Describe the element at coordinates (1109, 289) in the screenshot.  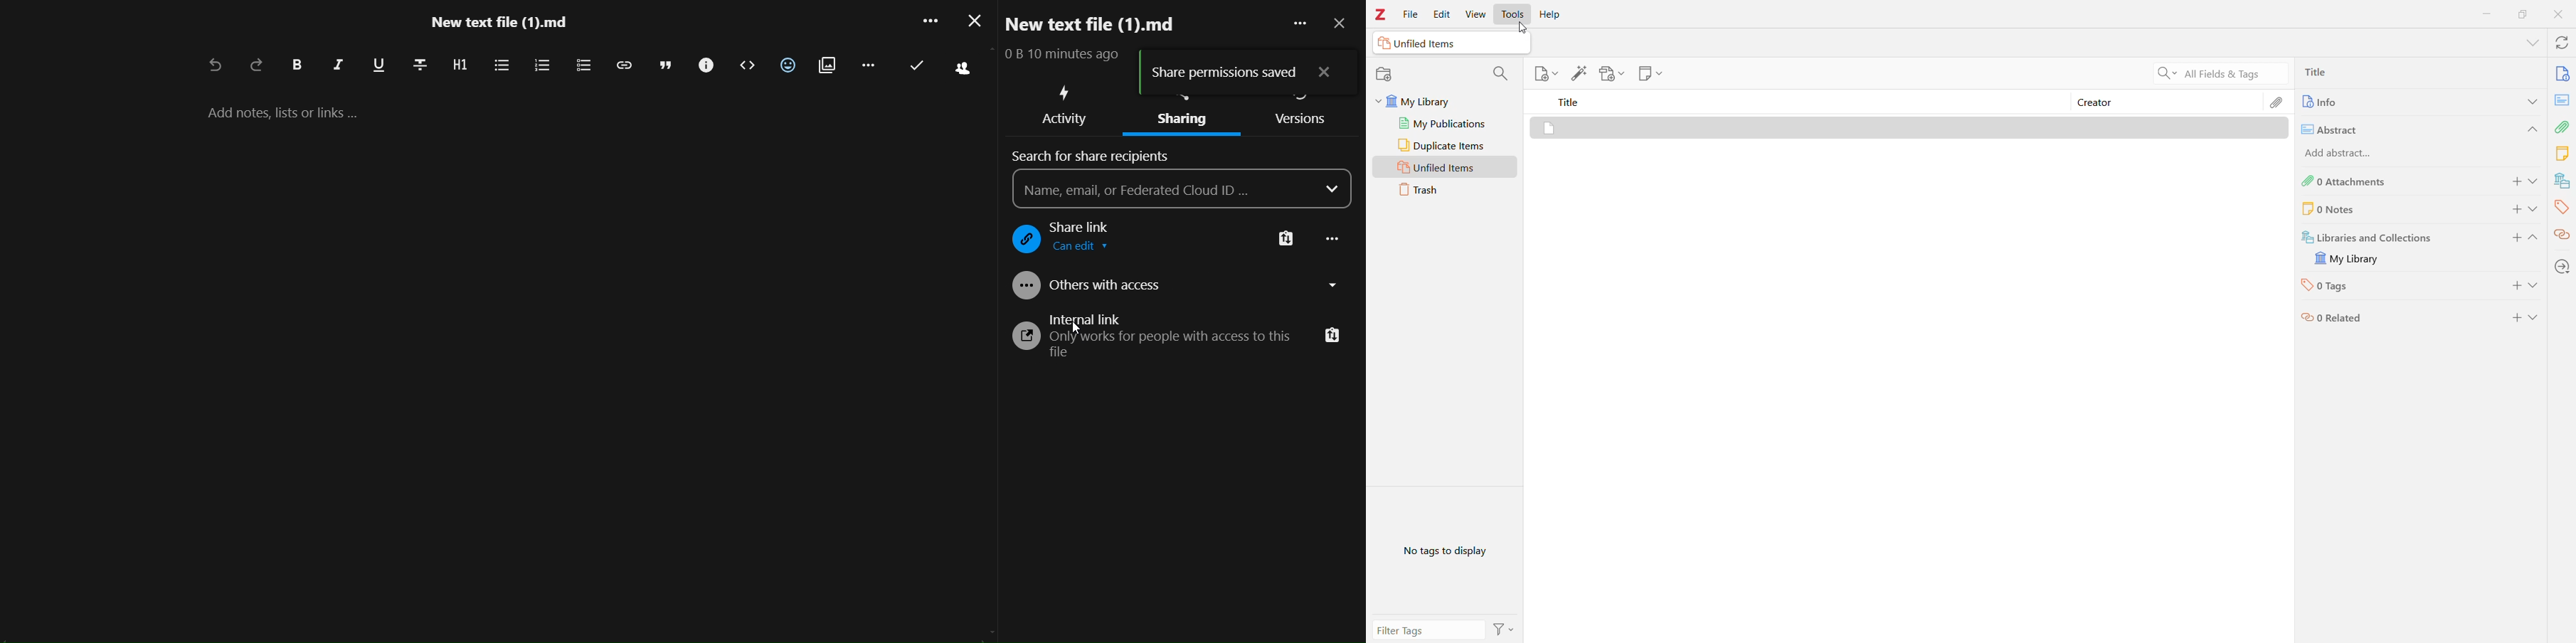
I see `offers with access` at that location.